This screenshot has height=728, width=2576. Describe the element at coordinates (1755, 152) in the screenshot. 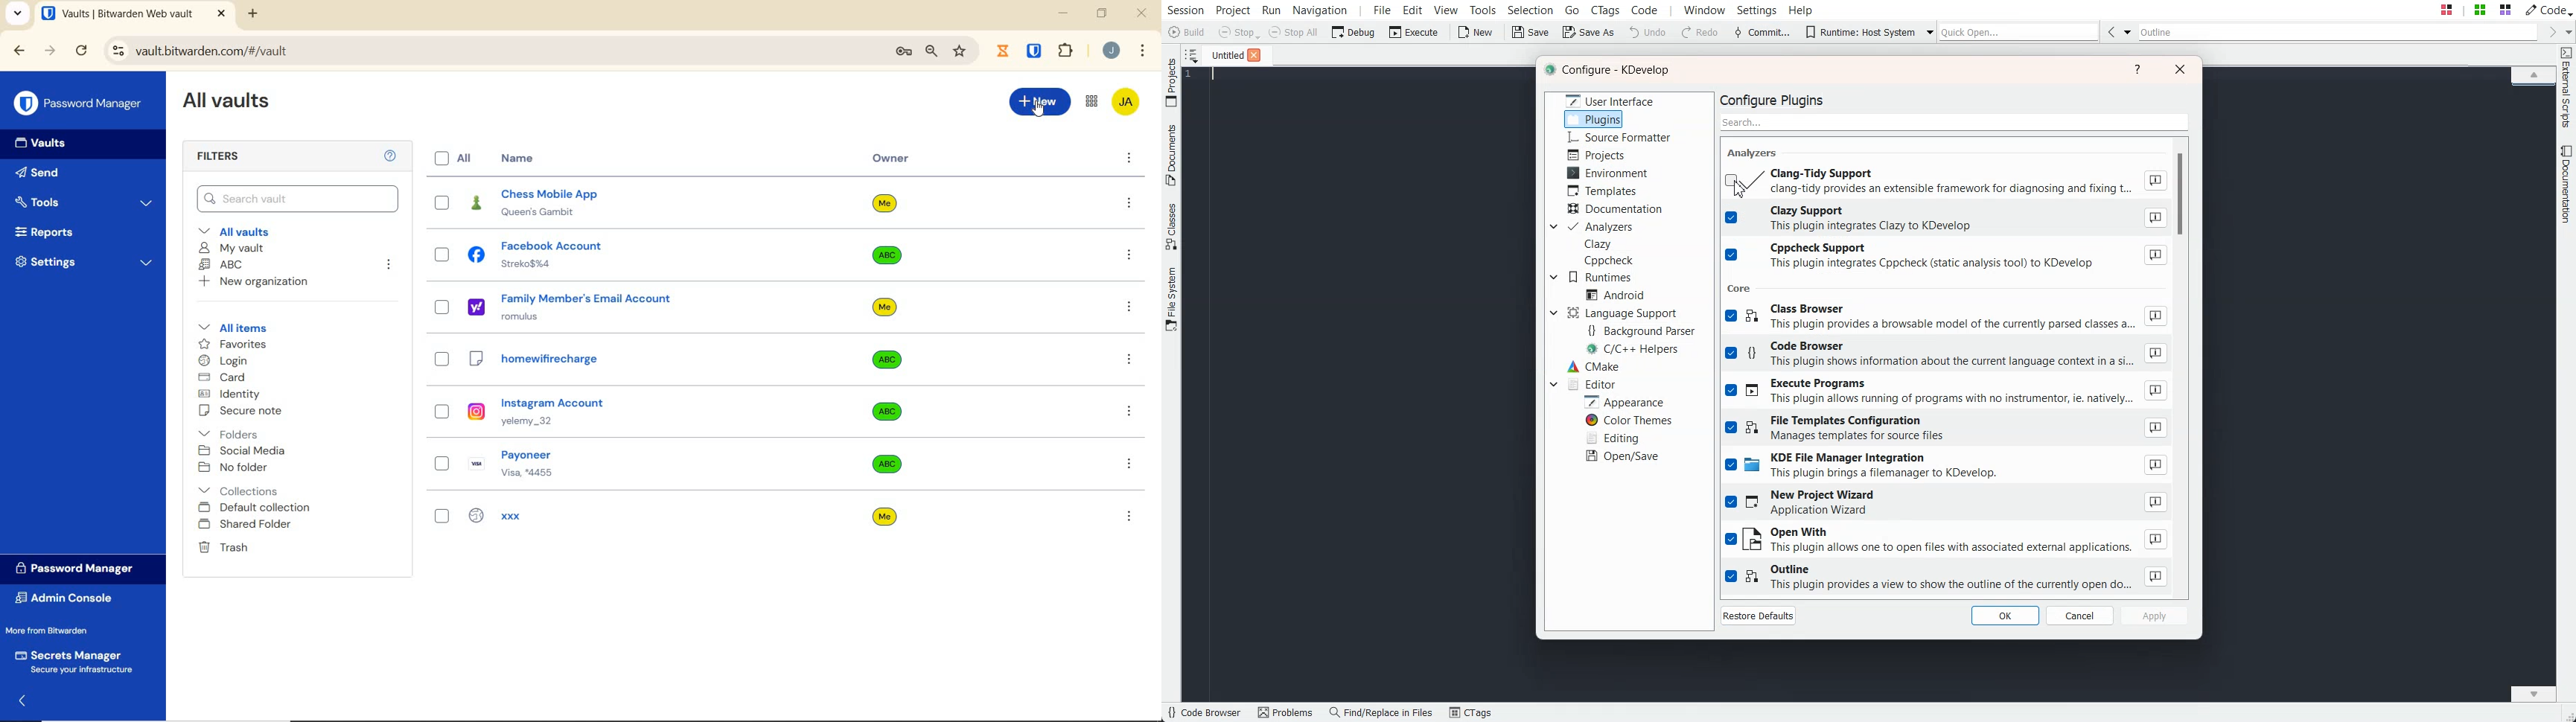

I see `Text` at that location.